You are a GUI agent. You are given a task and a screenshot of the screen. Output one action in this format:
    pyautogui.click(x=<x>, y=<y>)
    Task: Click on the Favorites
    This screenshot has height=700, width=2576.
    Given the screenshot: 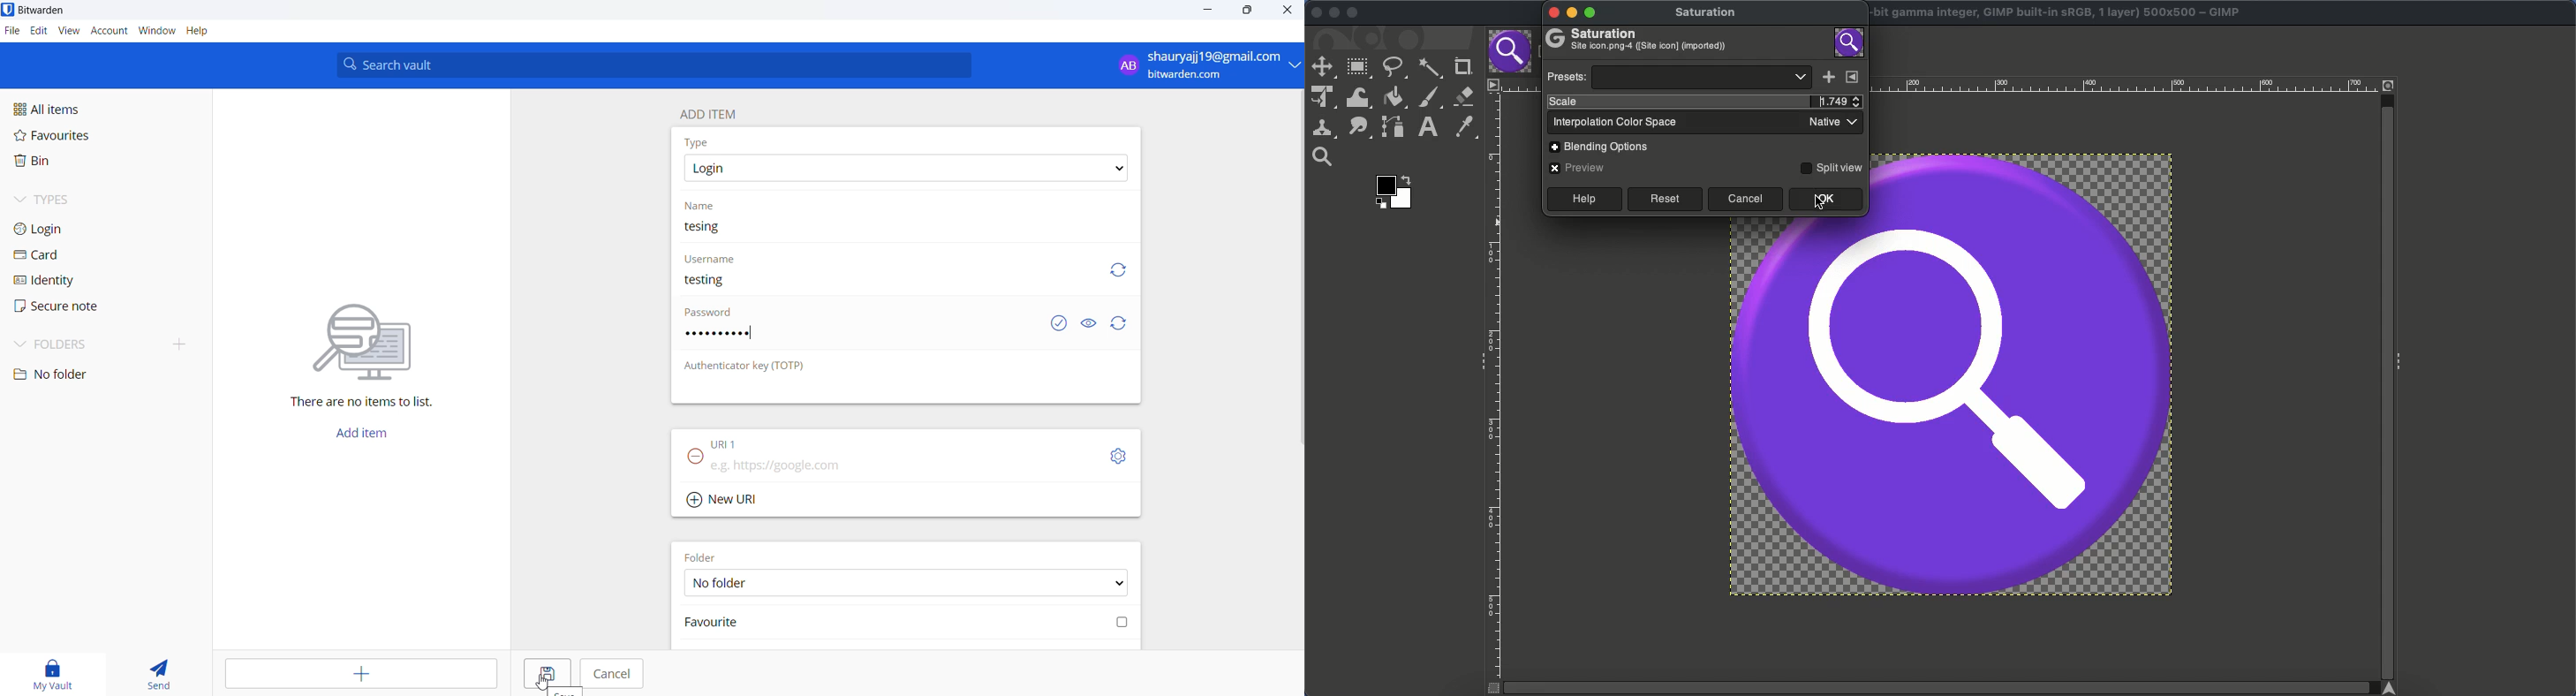 What is the action you would take?
    pyautogui.click(x=83, y=139)
    